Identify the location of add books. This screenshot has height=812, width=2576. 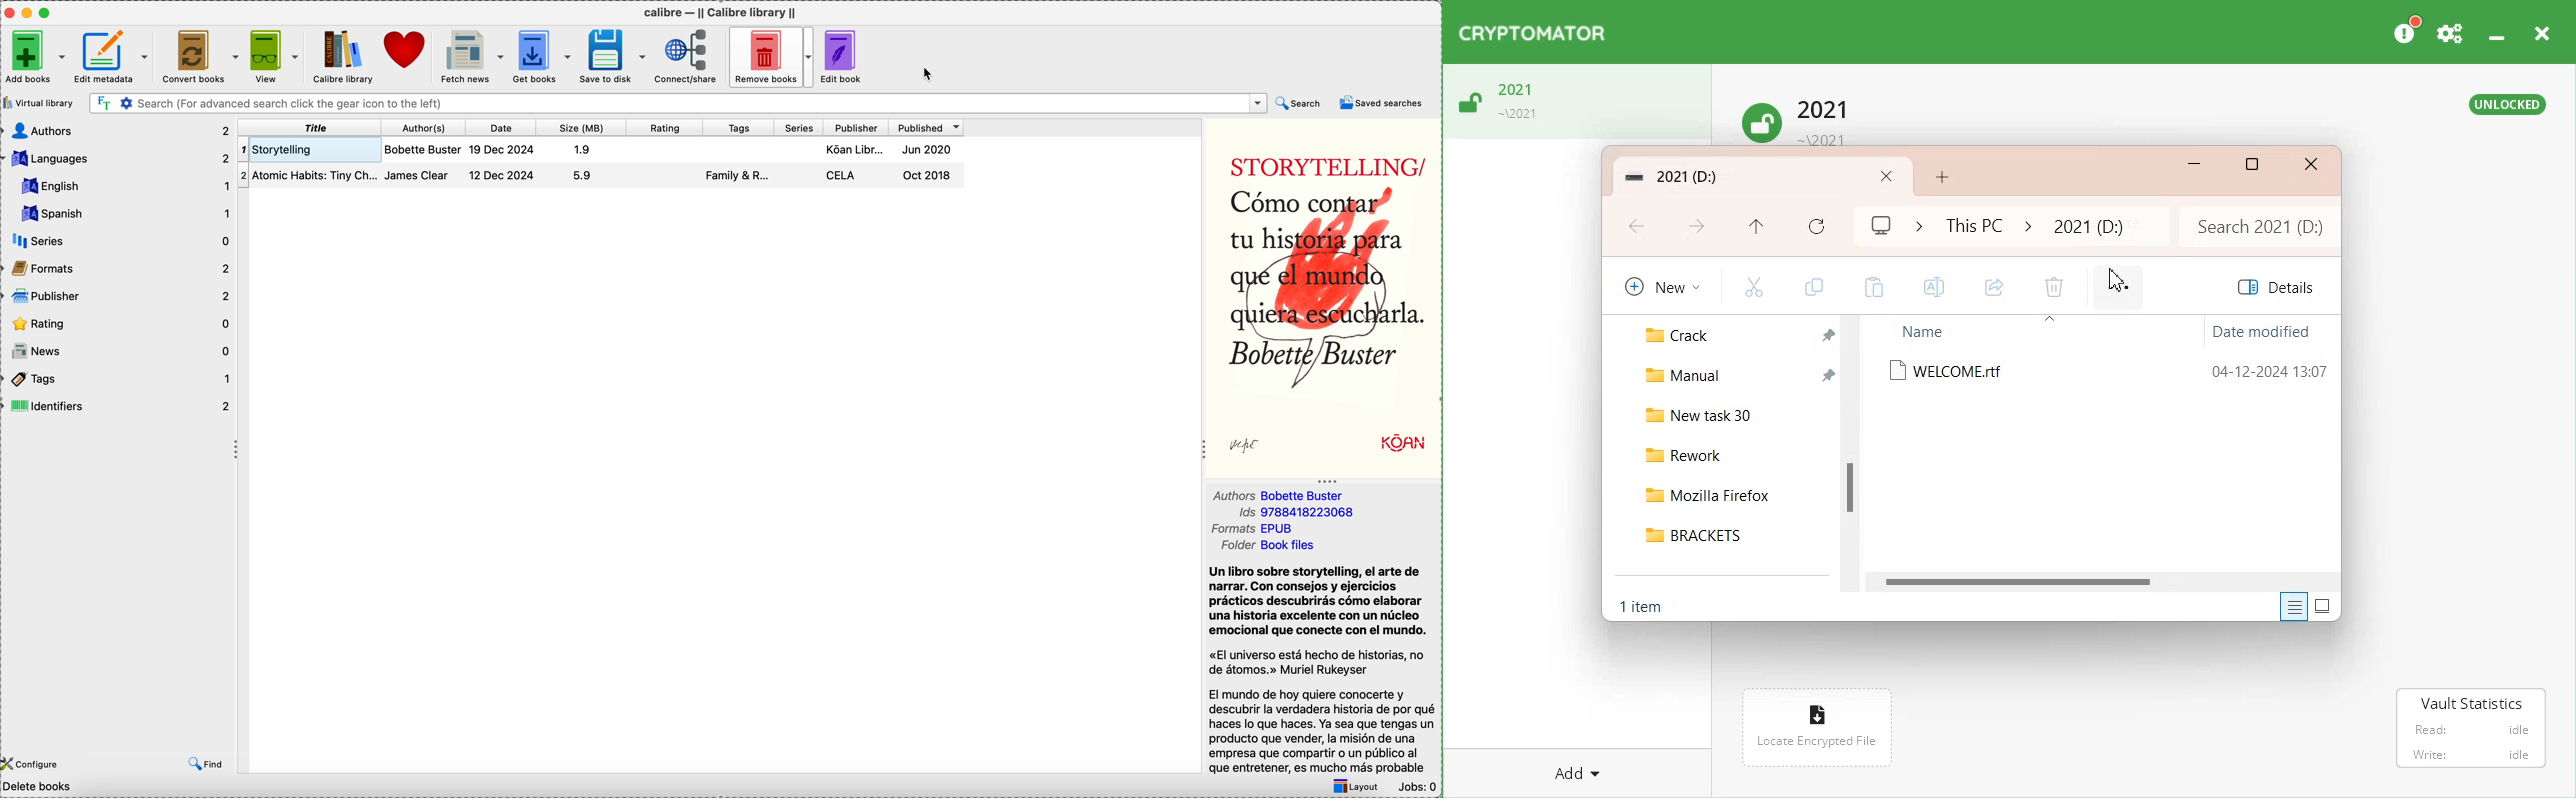
(34, 61).